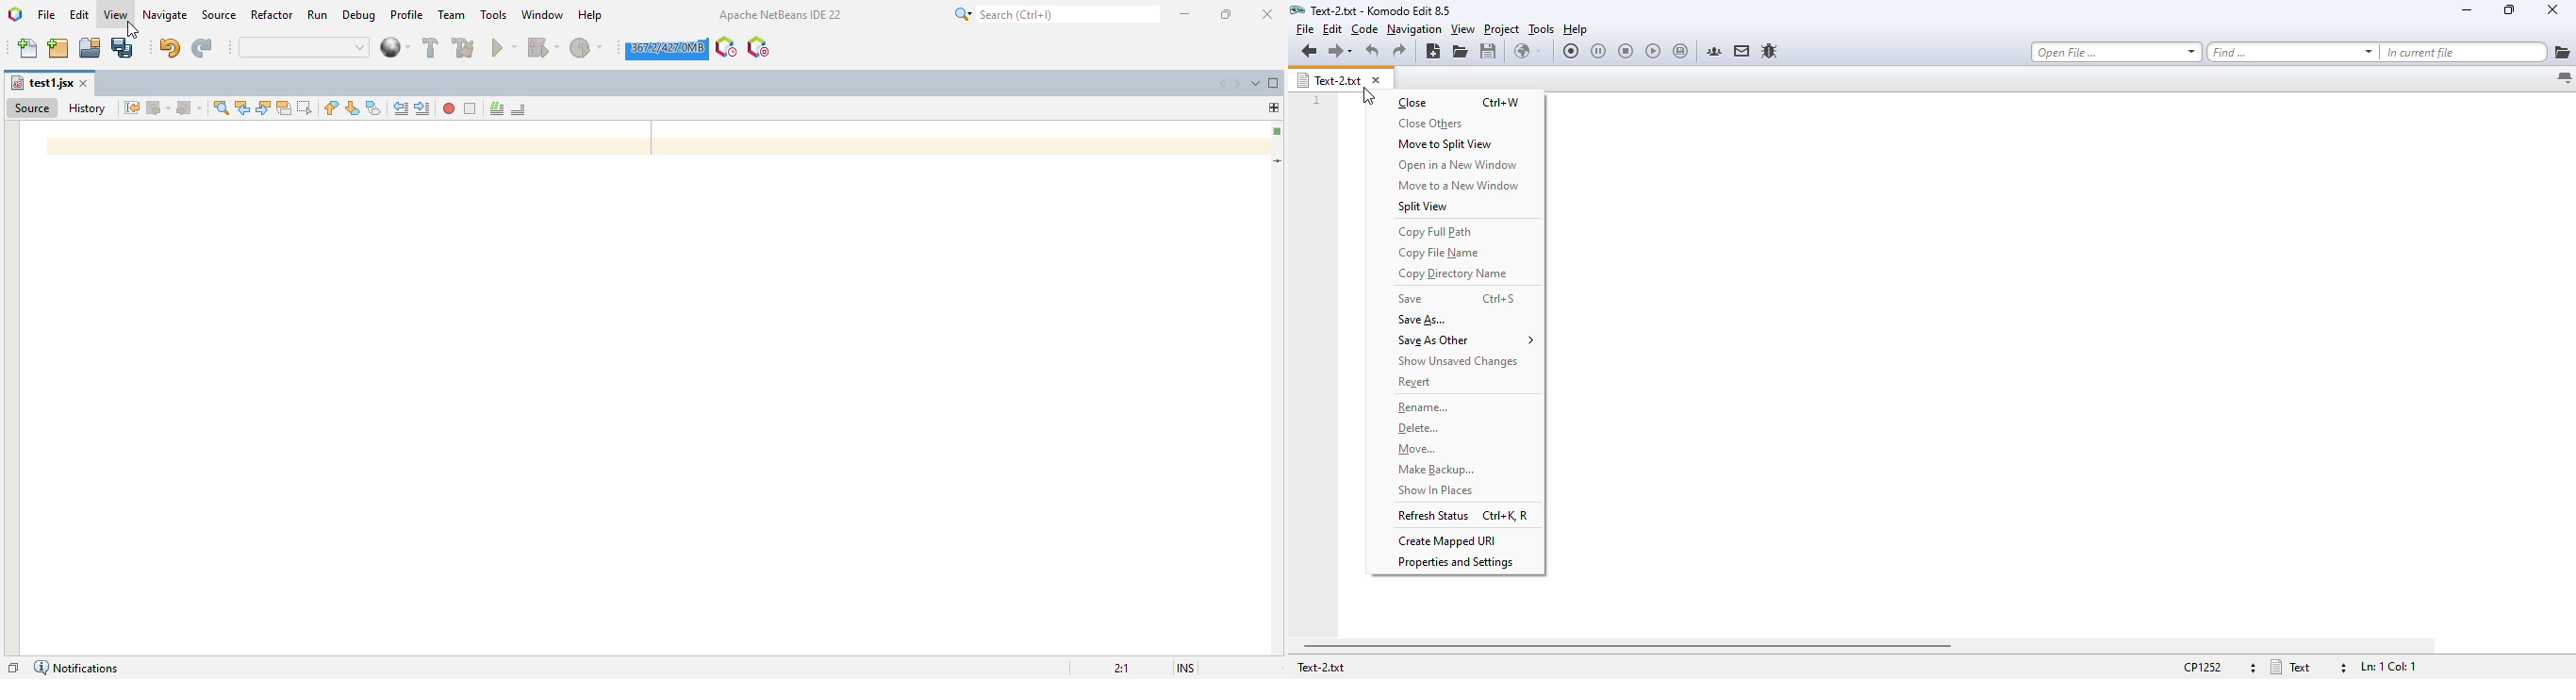 This screenshot has height=700, width=2576. Describe the element at coordinates (360, 15) in the screenshot. I see `debug` at that location.